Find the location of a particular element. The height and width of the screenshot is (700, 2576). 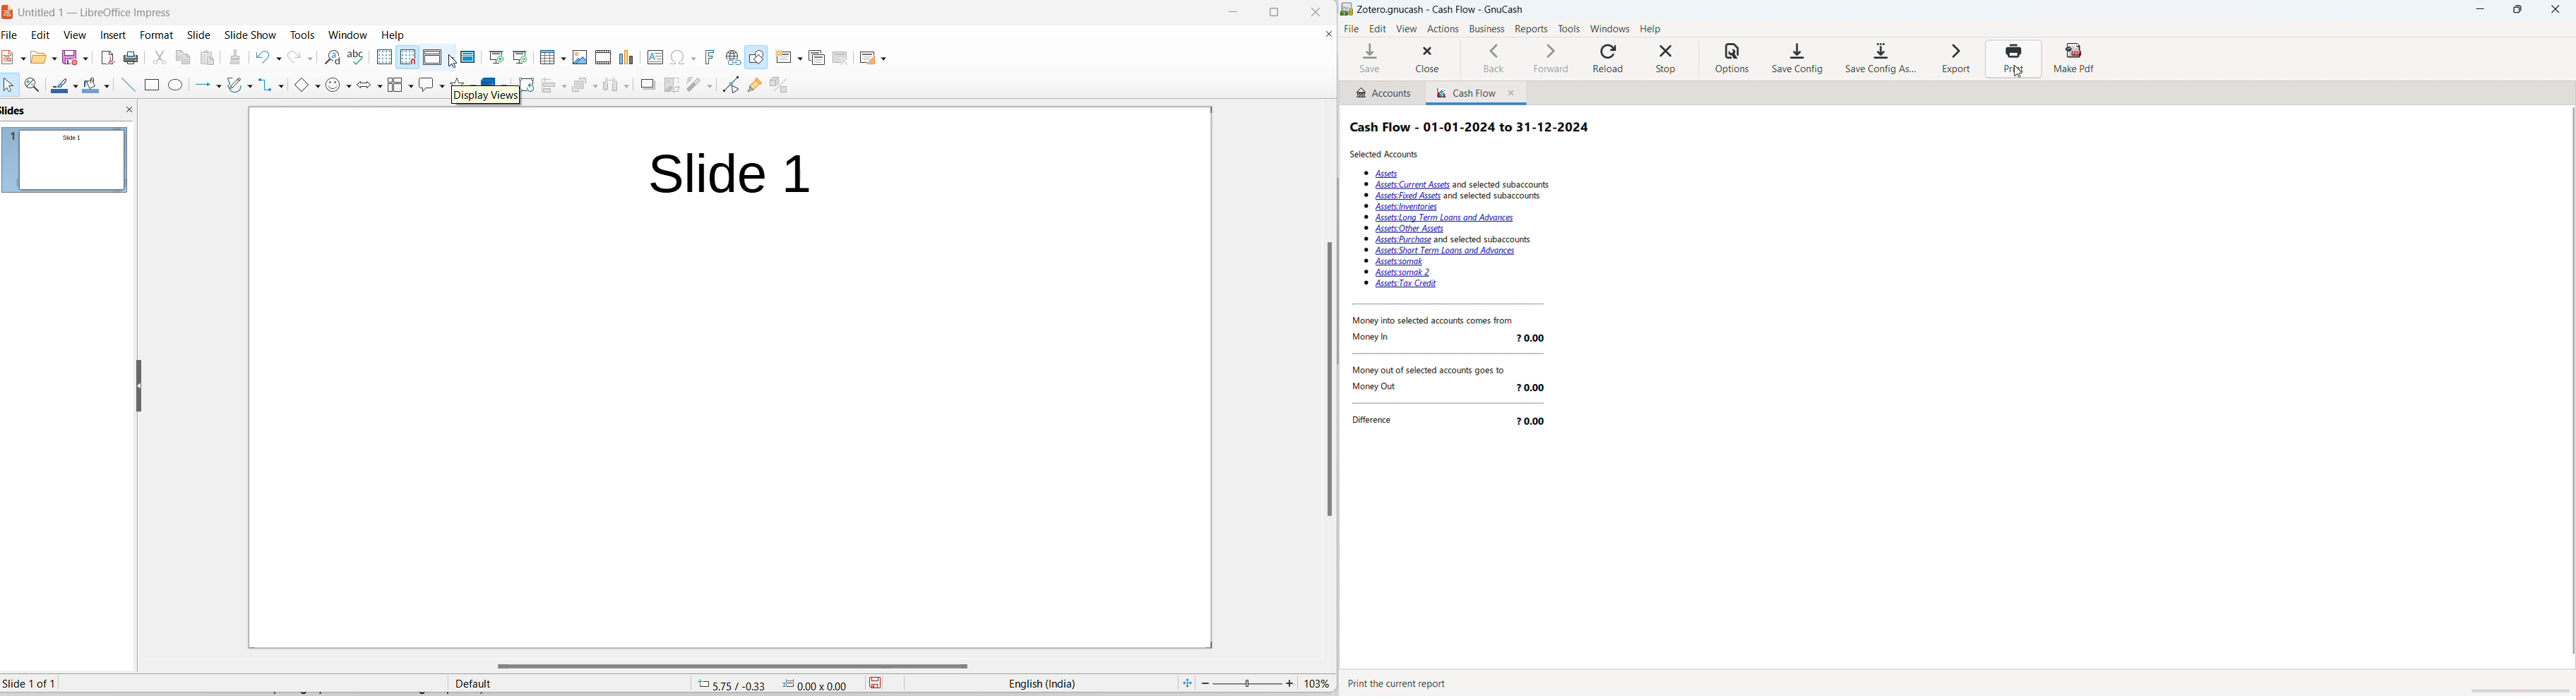

crop an image is located at coordinates (669, 87).